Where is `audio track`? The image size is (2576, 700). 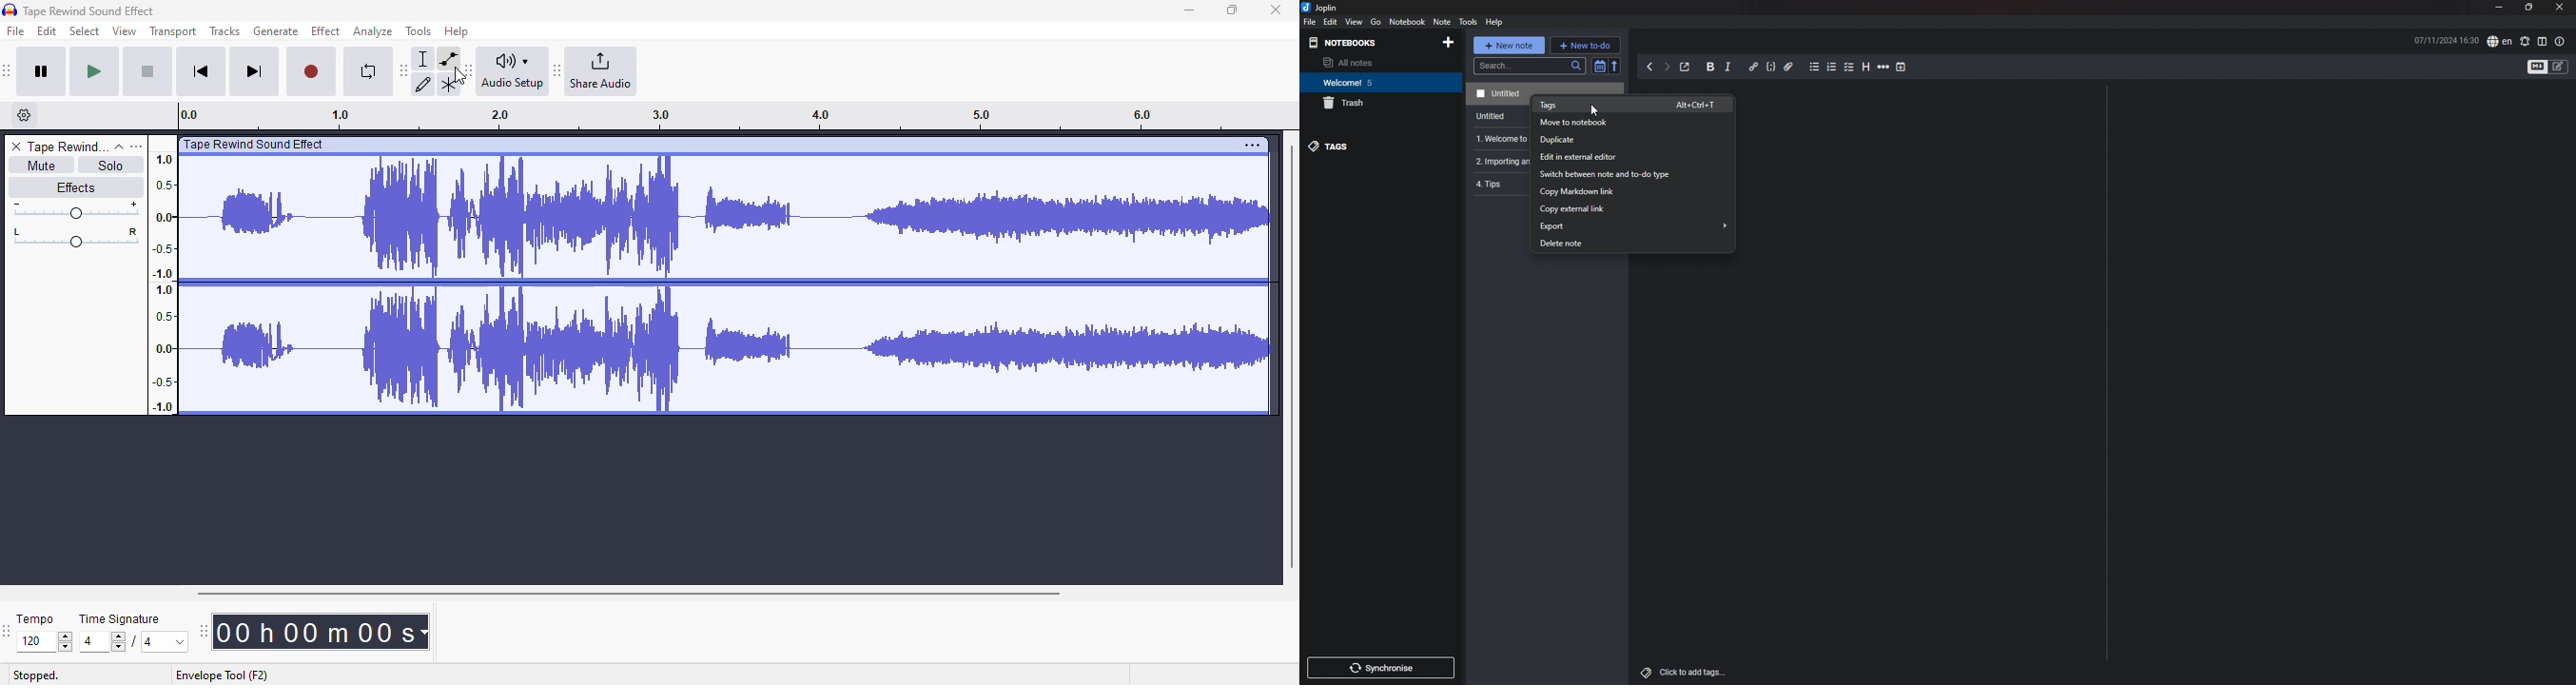
audio track is located at coordinates (710, 276).